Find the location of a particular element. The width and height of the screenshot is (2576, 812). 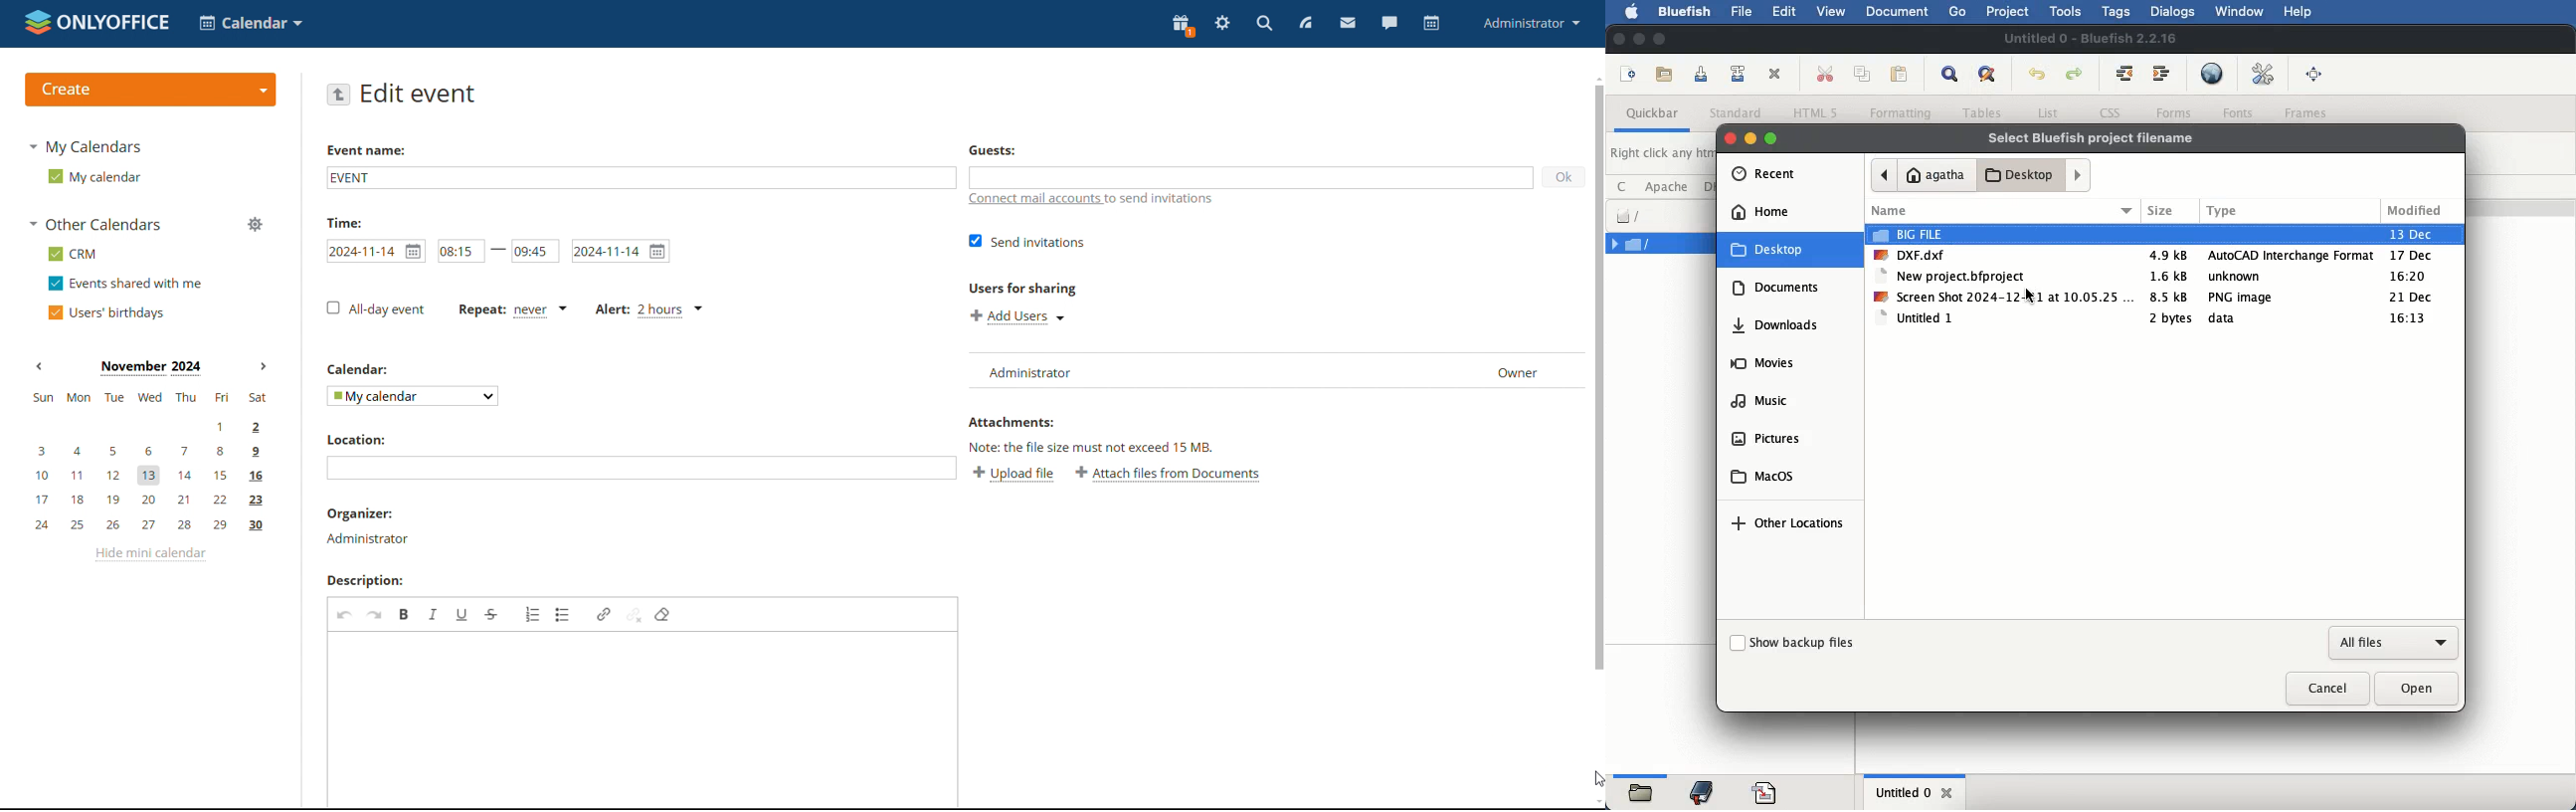

pictures is located at coordinates (1766, 439).